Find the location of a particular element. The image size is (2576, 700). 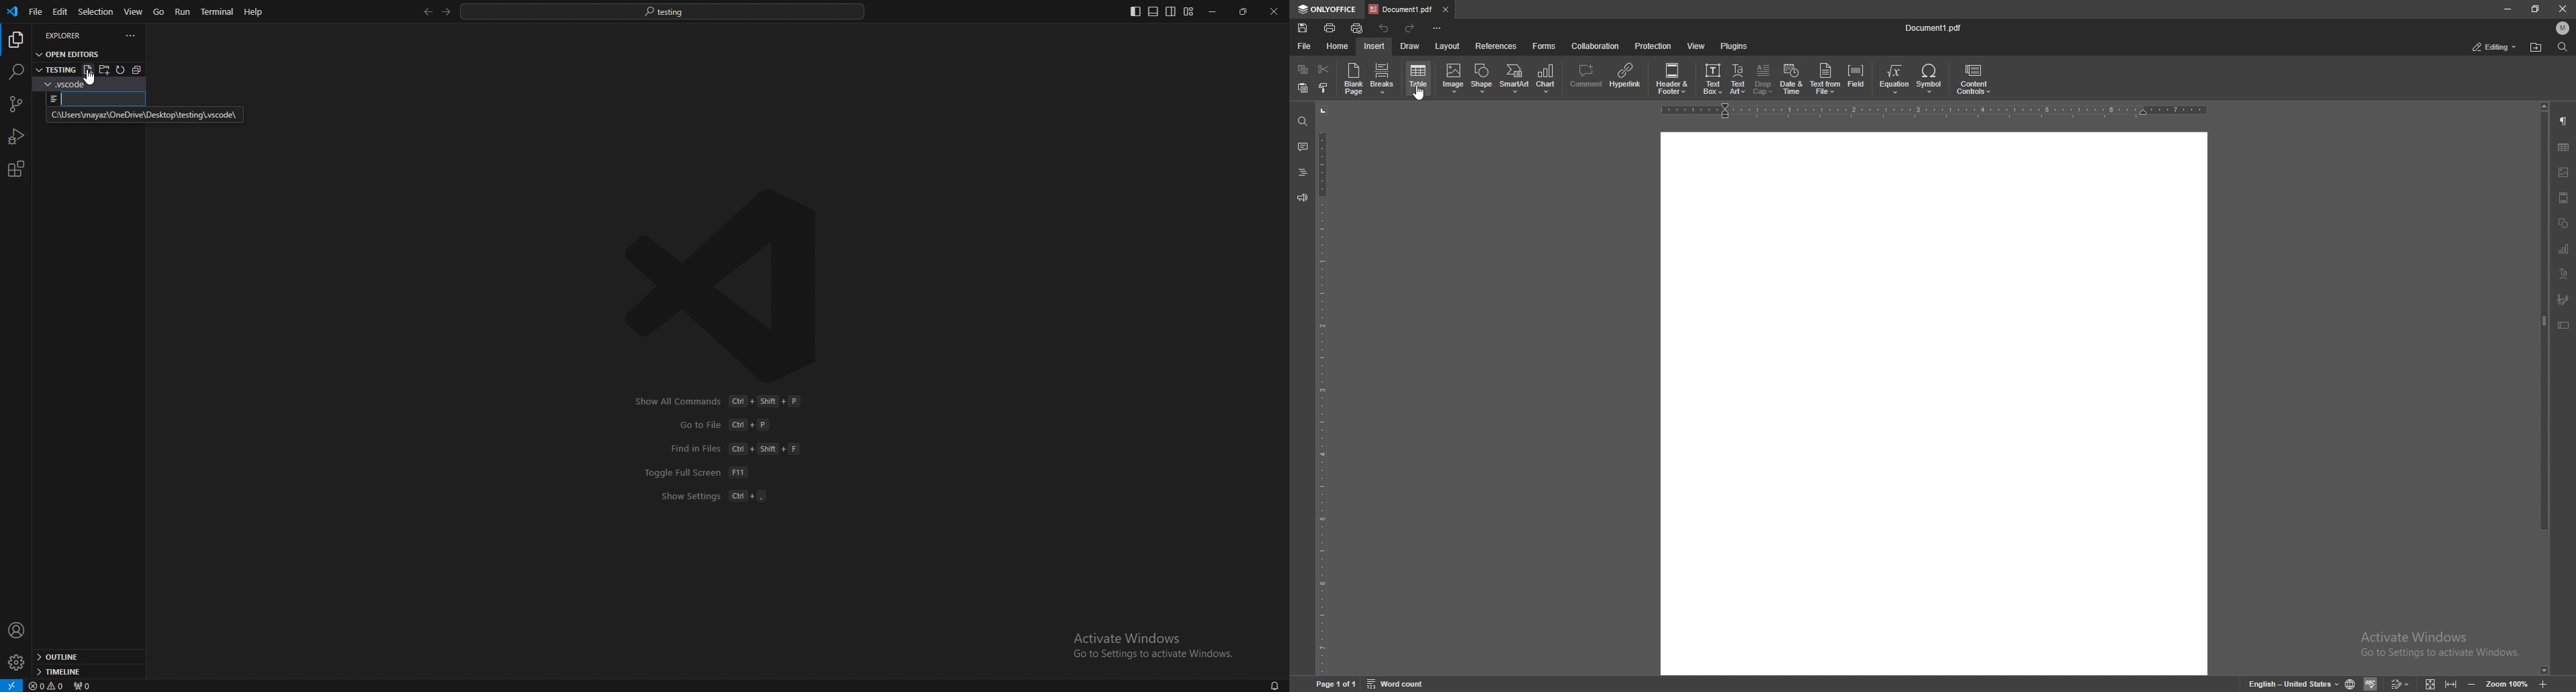

change doc language is located at coordinates (2352, 685).